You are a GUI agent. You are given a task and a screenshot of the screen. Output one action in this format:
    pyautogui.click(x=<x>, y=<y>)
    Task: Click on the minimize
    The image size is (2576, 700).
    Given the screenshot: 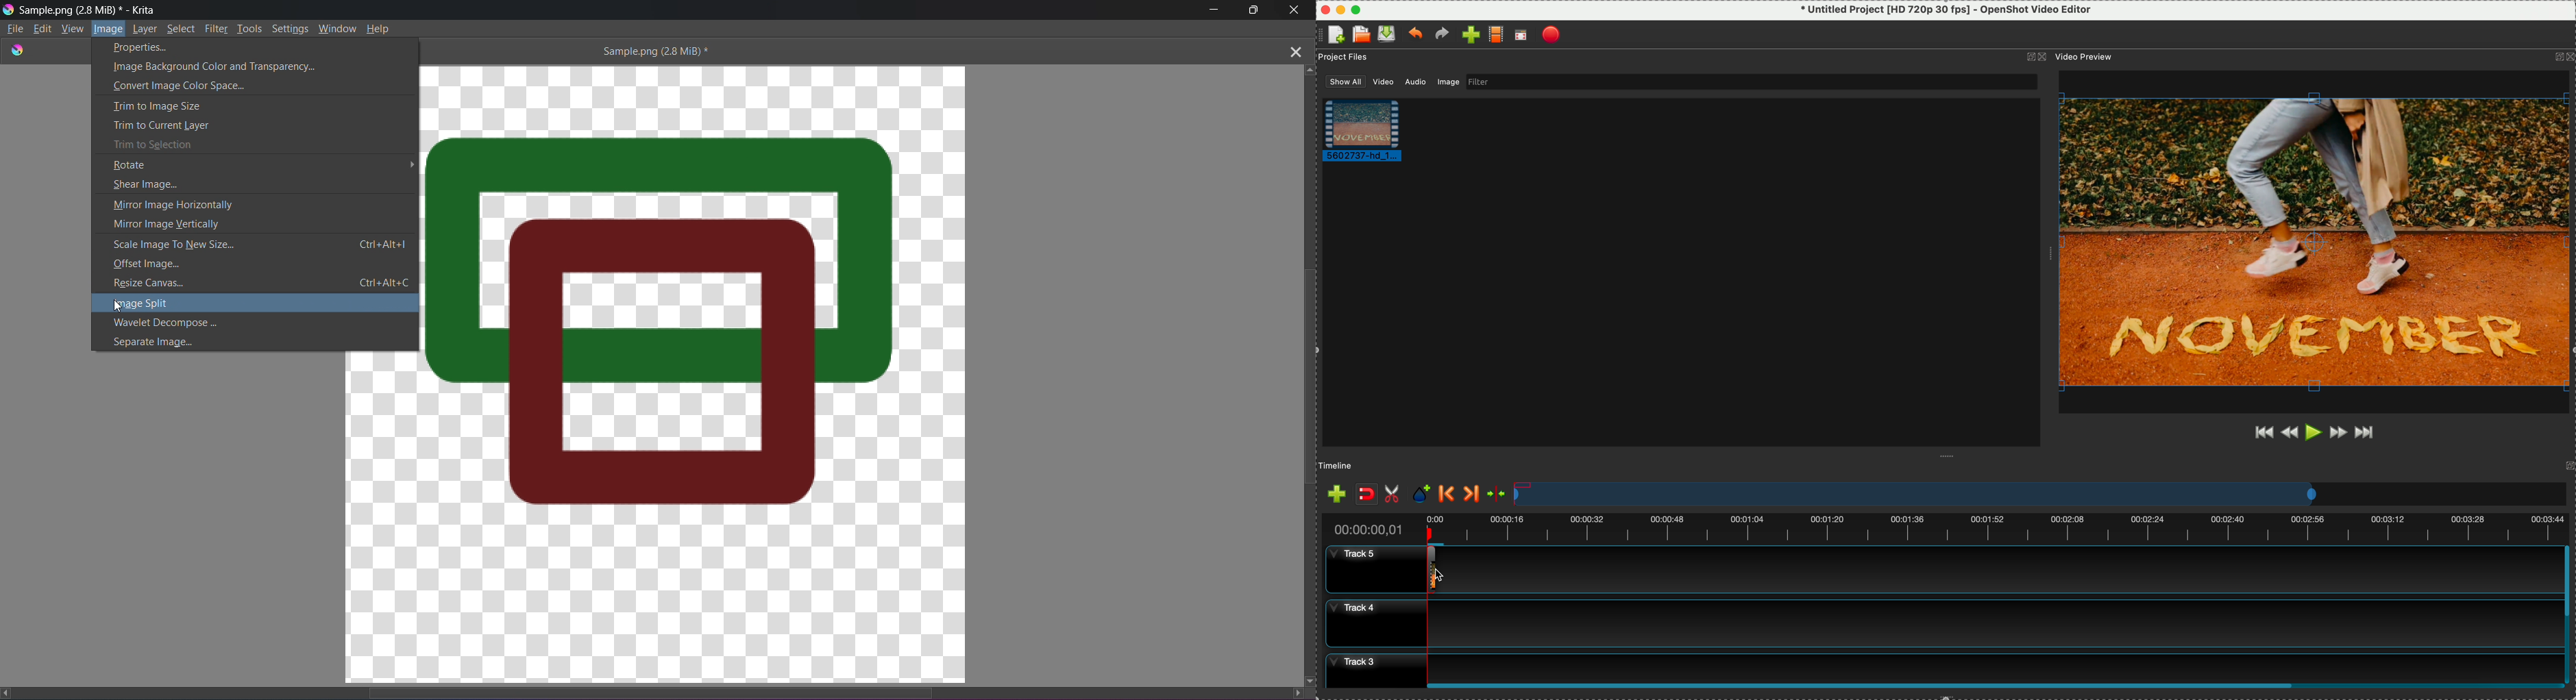 What is the action you would take?
    pyautogui.click(x=1340, y=9)
    